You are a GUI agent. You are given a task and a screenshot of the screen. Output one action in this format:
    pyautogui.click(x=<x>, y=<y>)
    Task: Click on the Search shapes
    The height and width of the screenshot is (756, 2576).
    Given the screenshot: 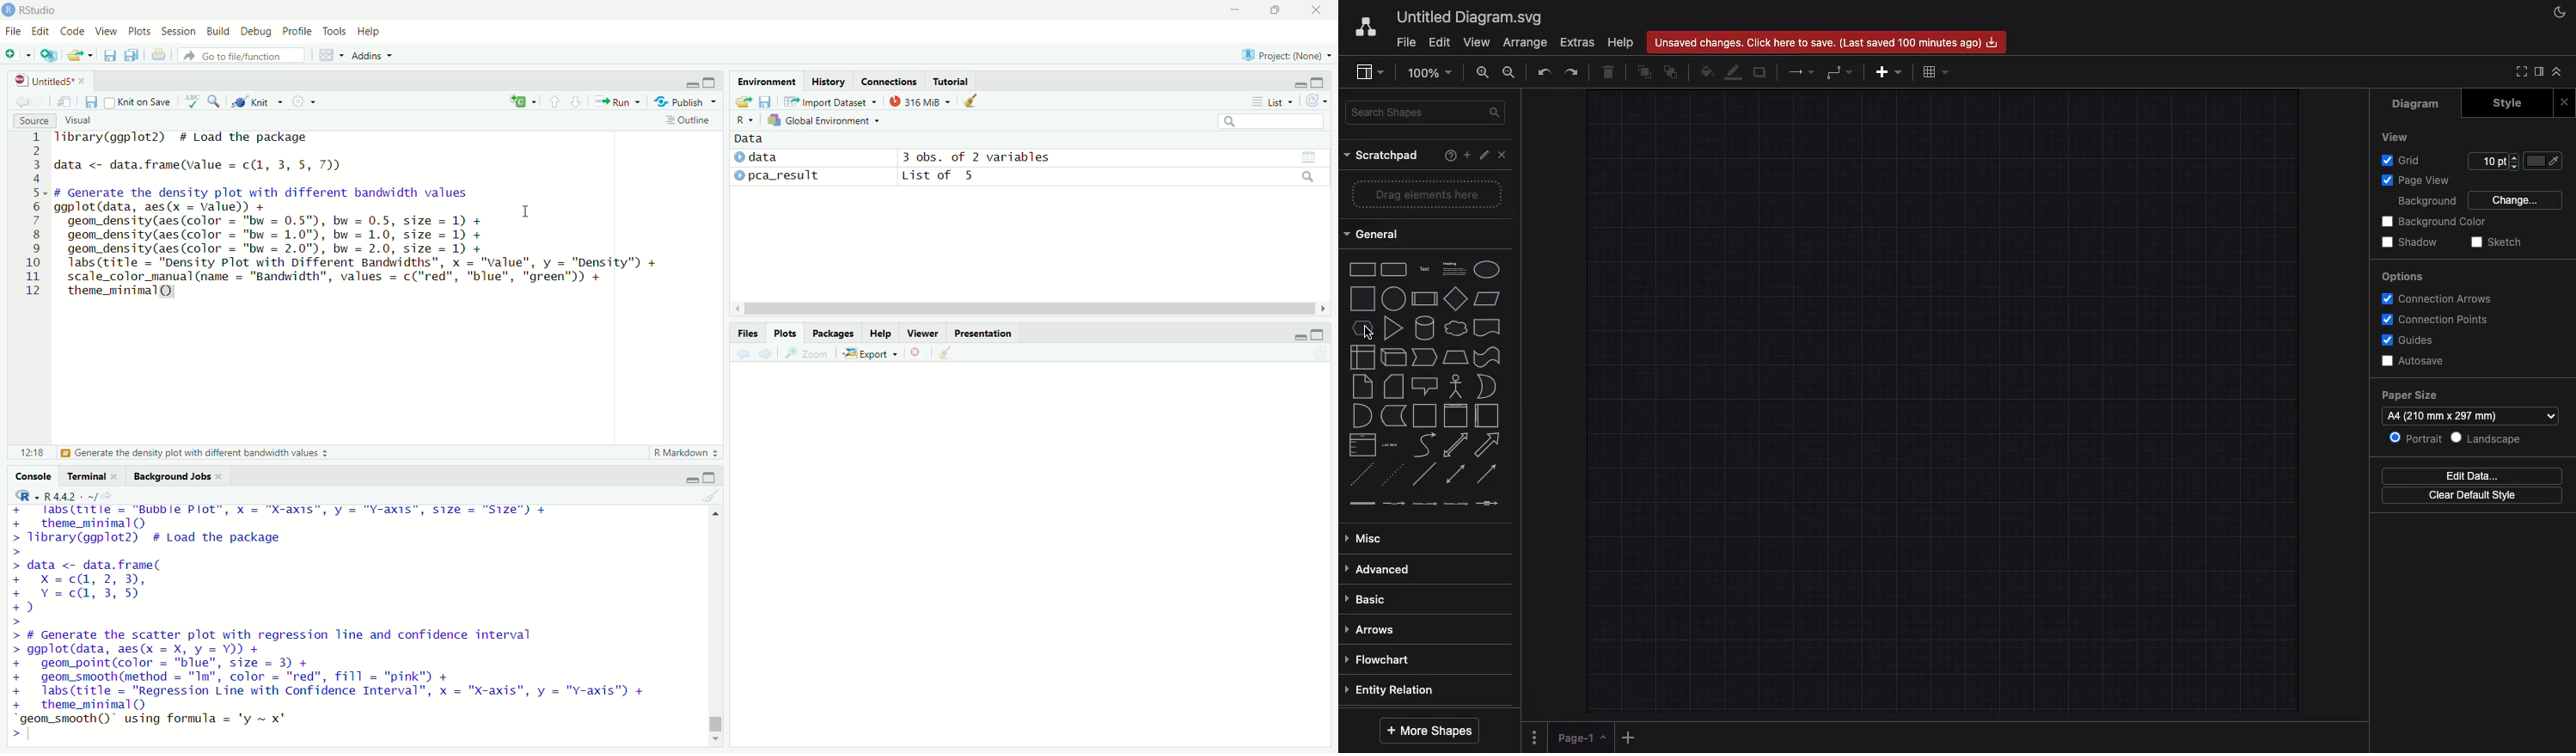 What is the action you would take?
    pyautogui.click(x=1428, y=113)
    